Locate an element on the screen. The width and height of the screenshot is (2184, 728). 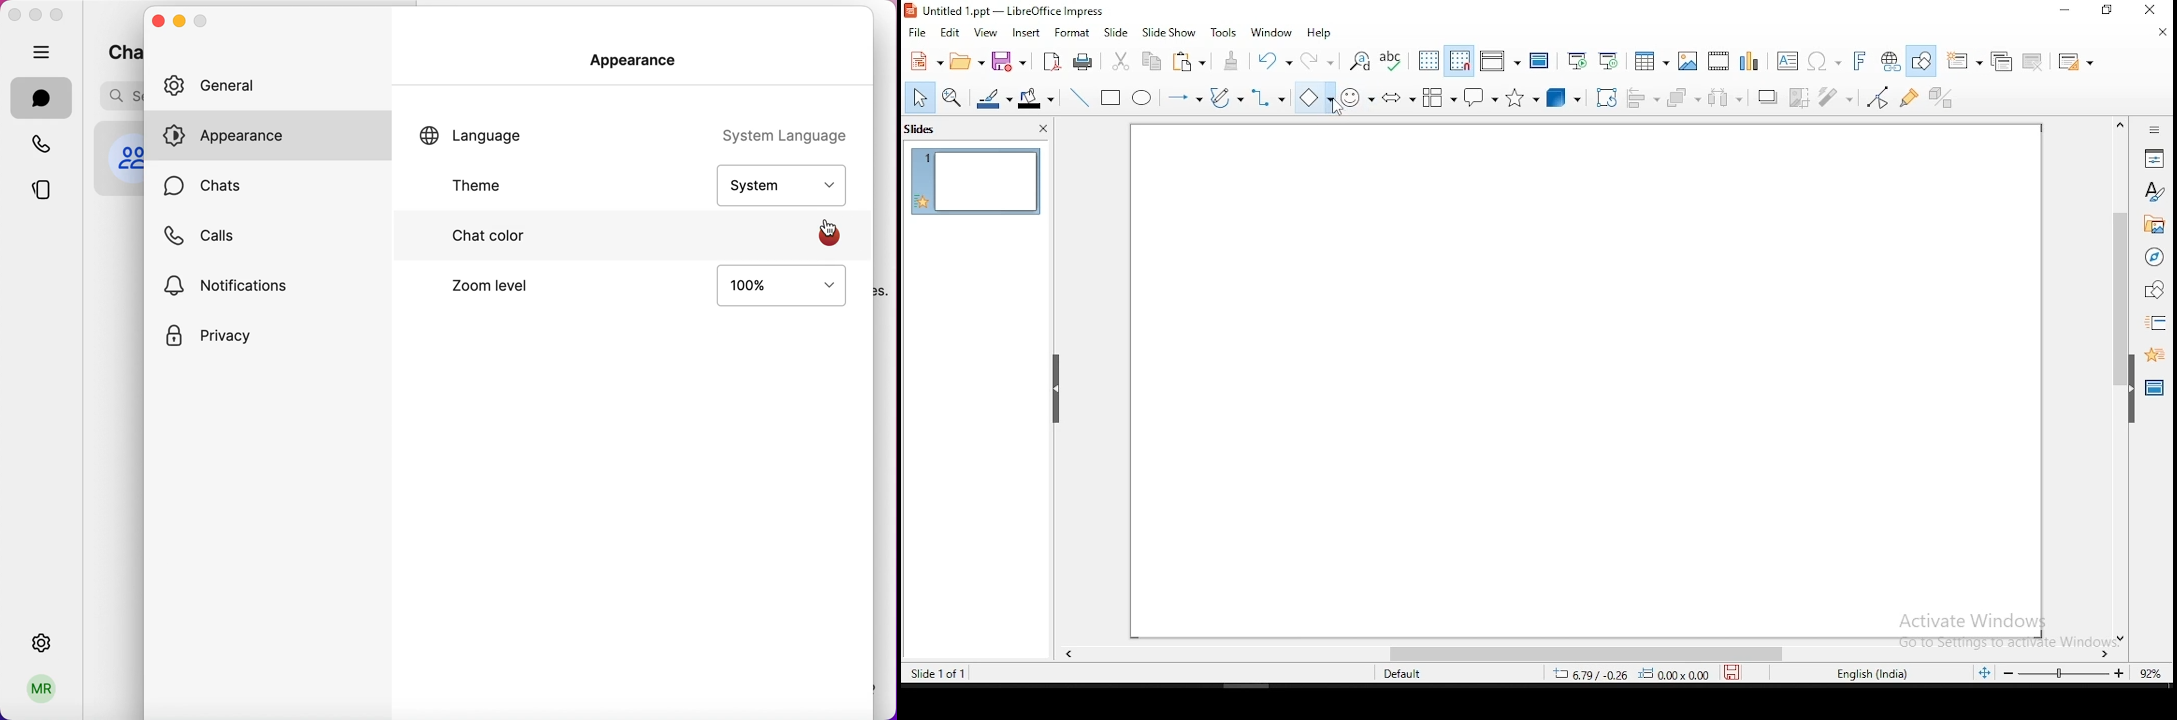
paste is located at coordinates (1191, 62).